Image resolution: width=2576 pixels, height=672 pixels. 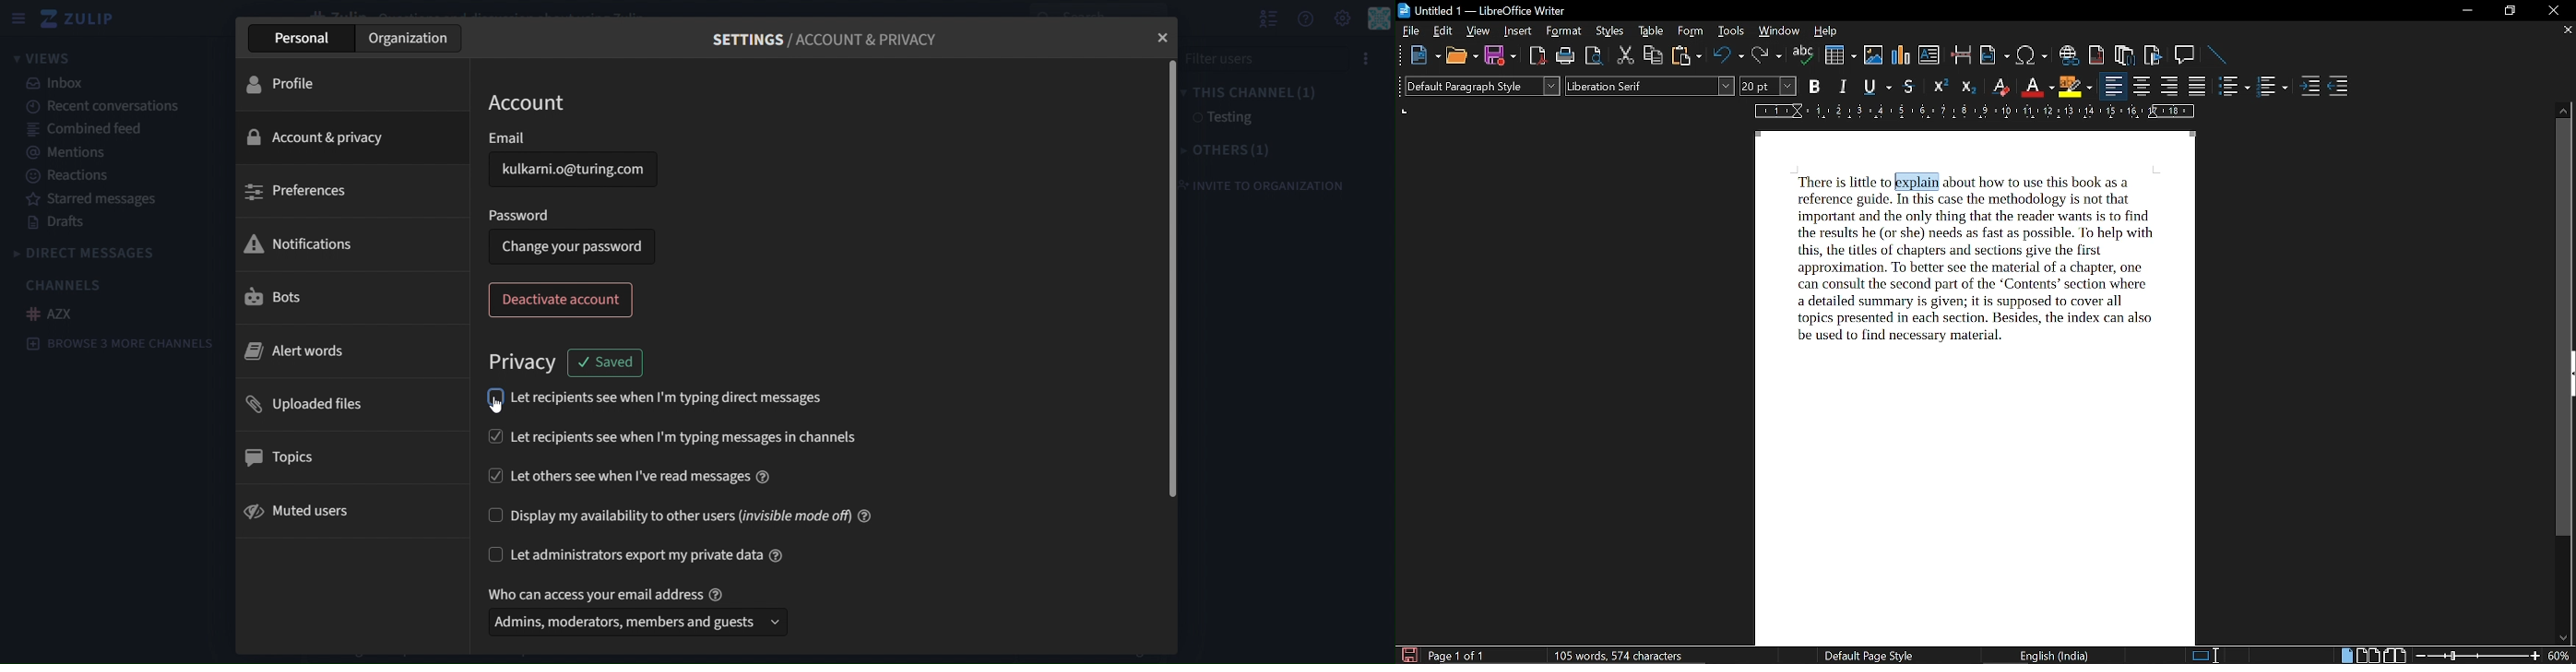 What do you see at coordinates (282, 297) in the screenshot?
I see `bots` at bounding box center [282, 297].